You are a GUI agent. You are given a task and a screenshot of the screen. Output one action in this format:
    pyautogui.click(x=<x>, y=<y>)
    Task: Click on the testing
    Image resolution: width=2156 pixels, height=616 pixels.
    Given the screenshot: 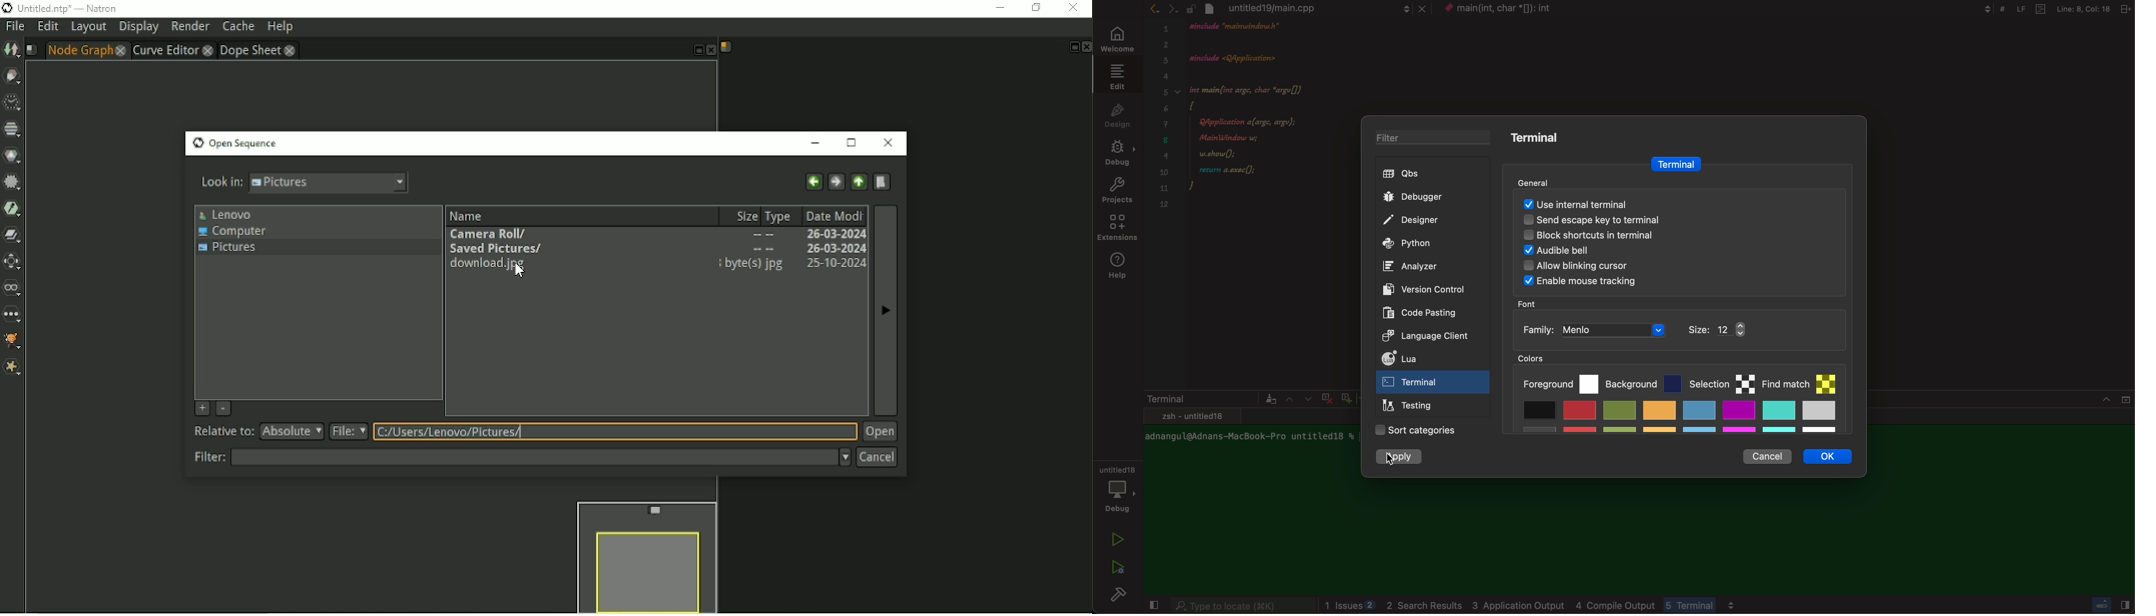 What is the action you would take?
    pyautogui.click(x=1411, y=407)
    